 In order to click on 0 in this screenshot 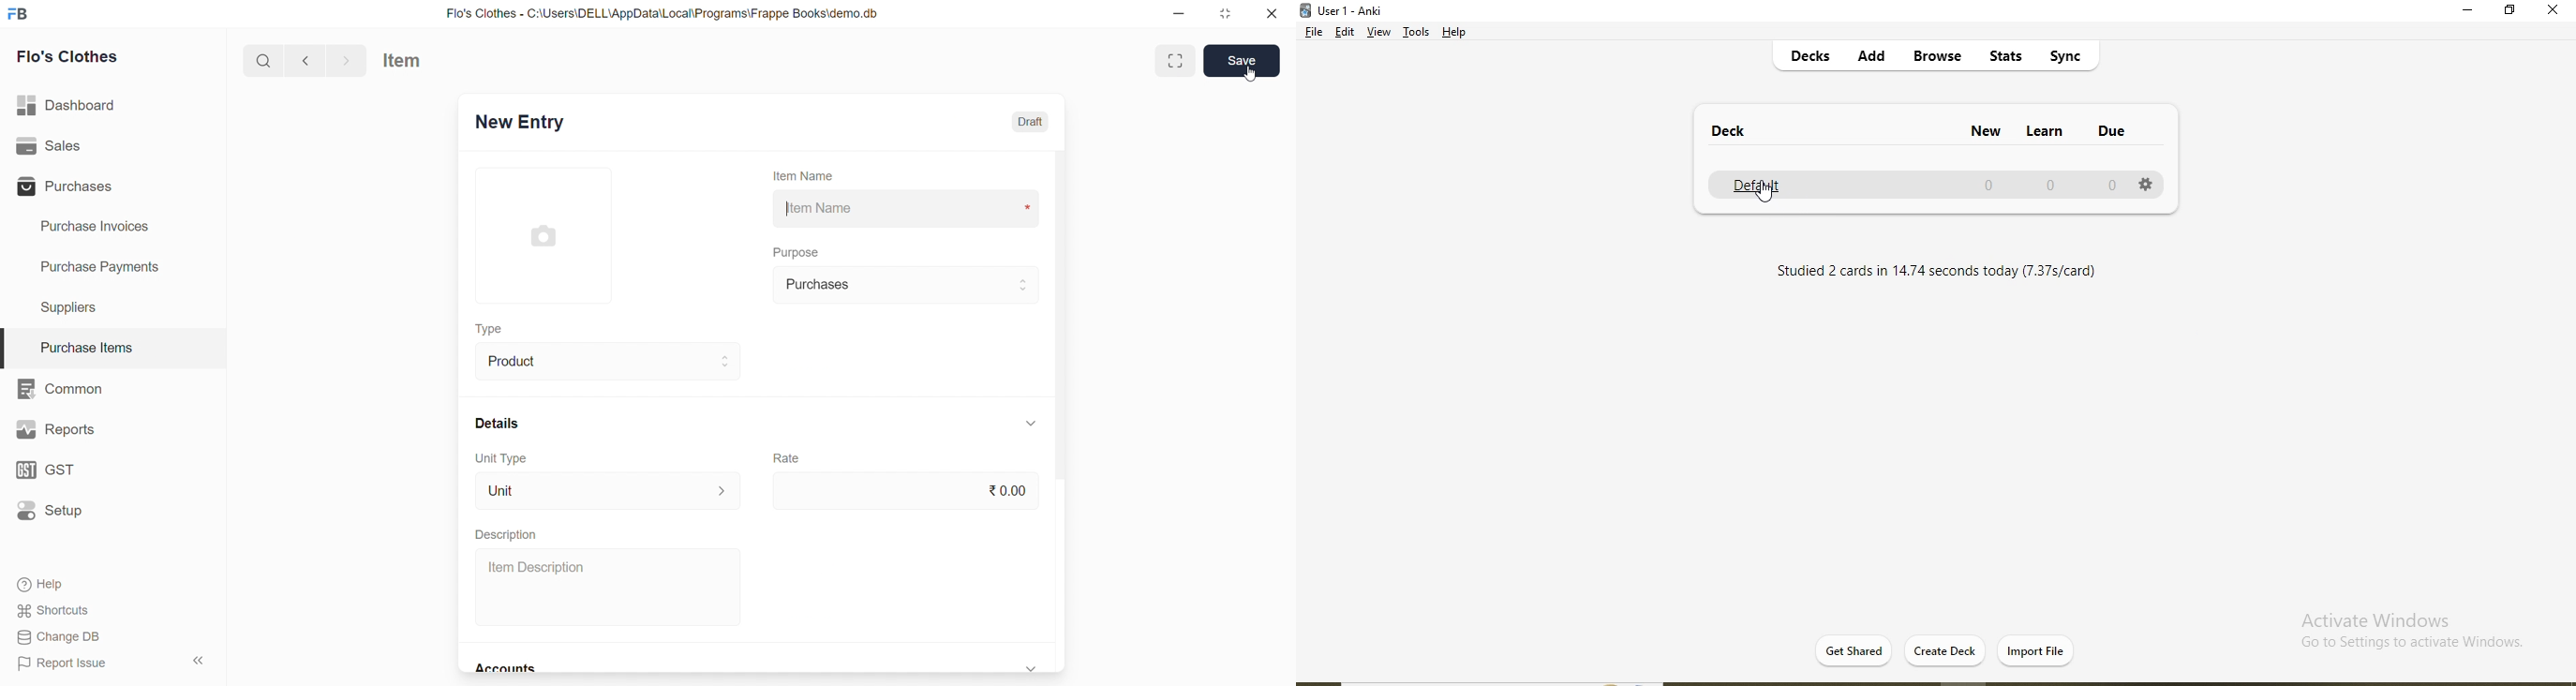, I will do `click(2107, 186)`.